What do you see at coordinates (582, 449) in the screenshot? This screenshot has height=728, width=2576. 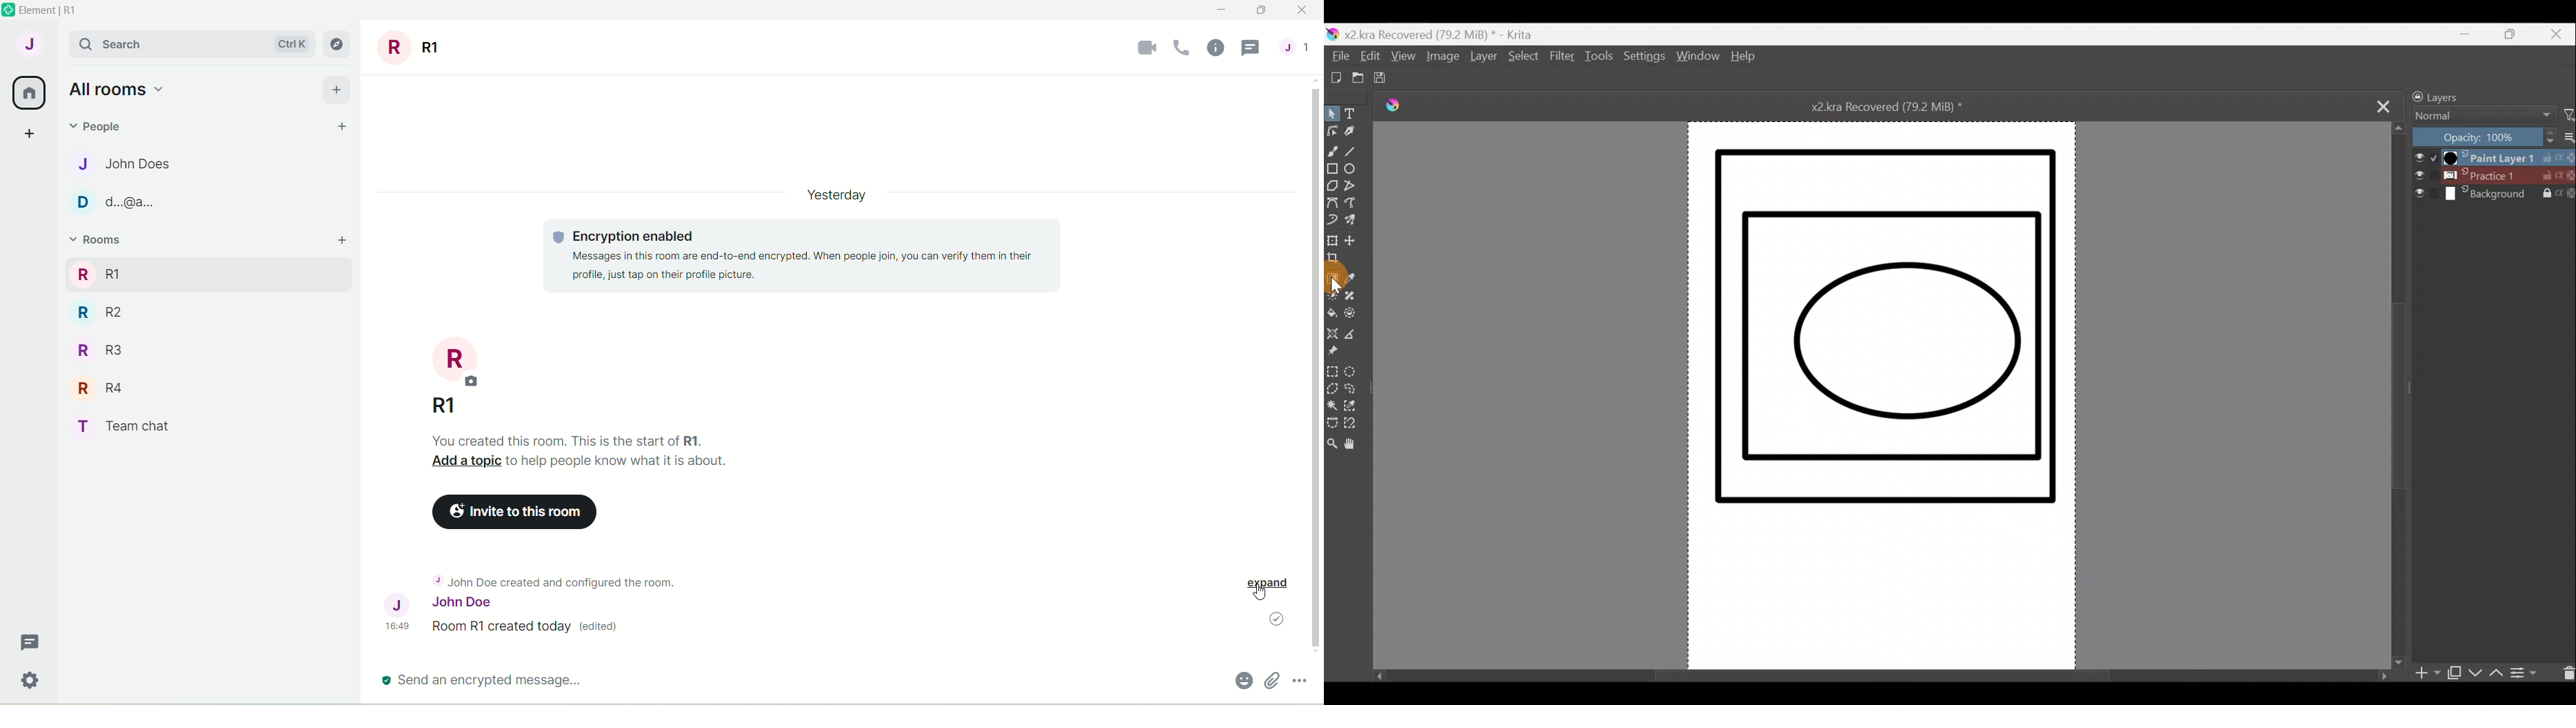 I see `You created this room. This is the start of R1.
Add a topic to help people know what it is about.` at bounding box center [582, 449].